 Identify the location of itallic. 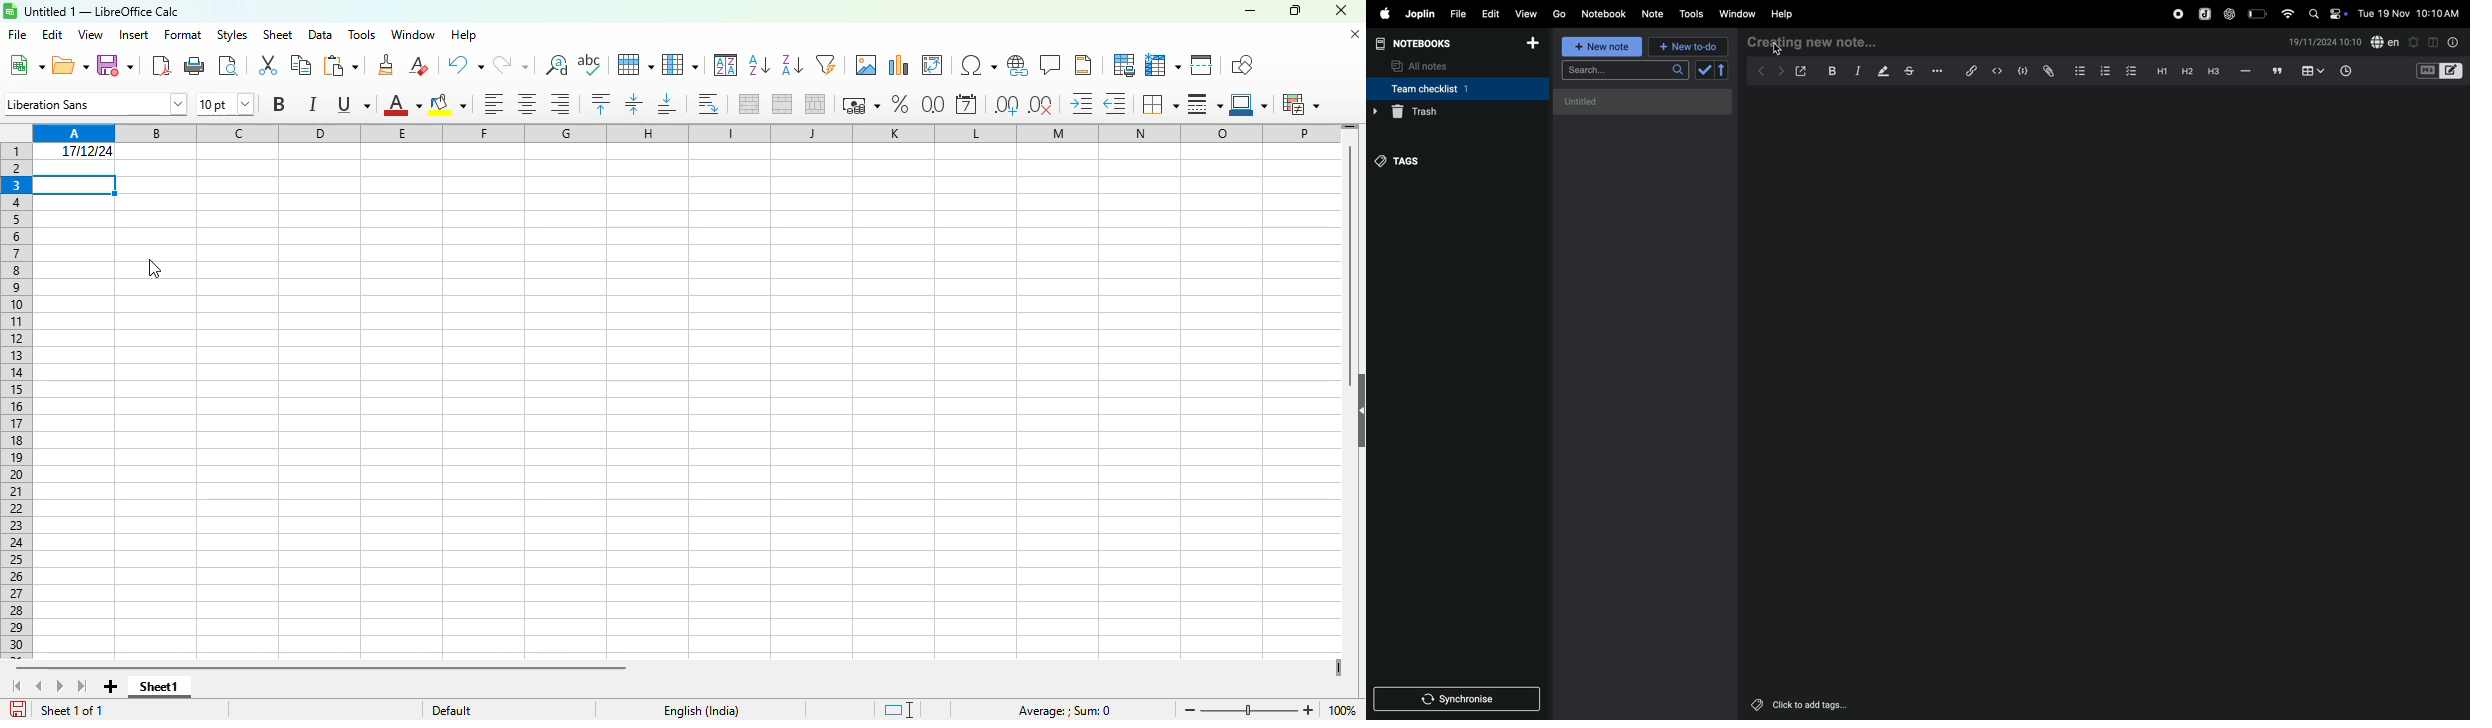
(1856, 71).